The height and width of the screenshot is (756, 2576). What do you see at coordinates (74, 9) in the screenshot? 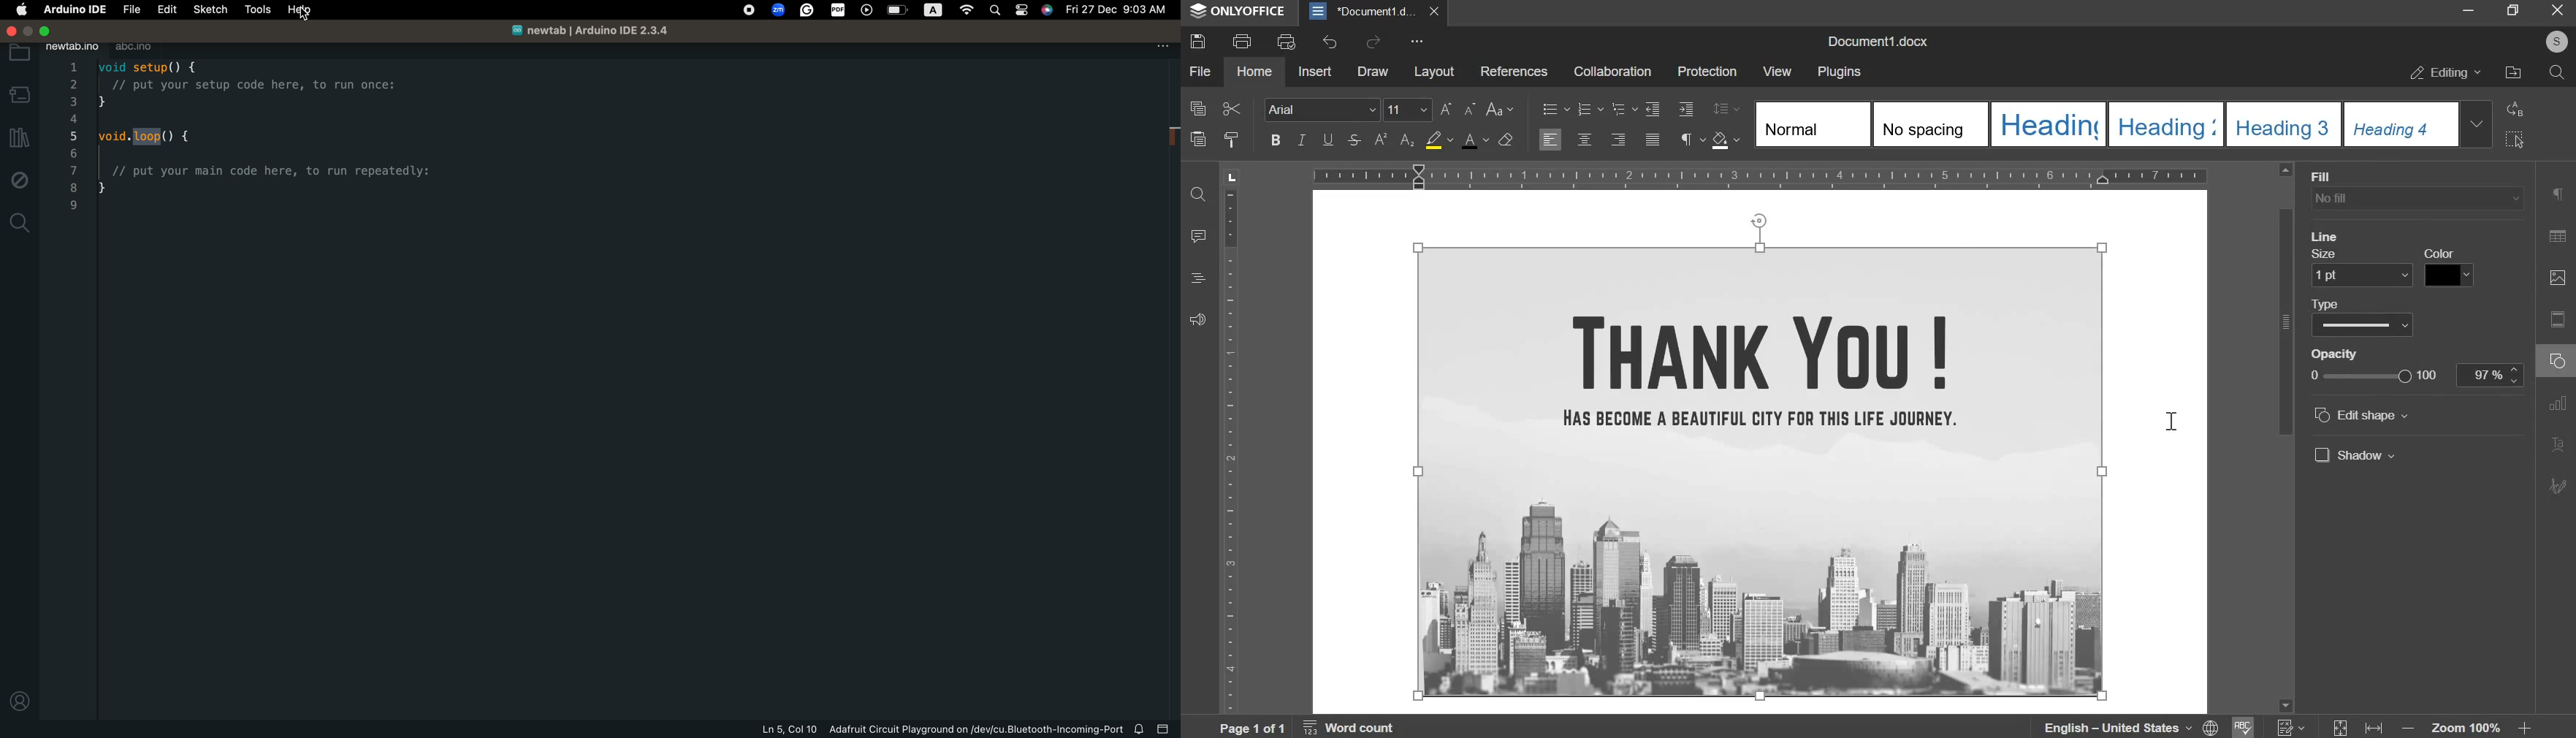
I see `Arduino IDE` at bounding box center [74, 9].